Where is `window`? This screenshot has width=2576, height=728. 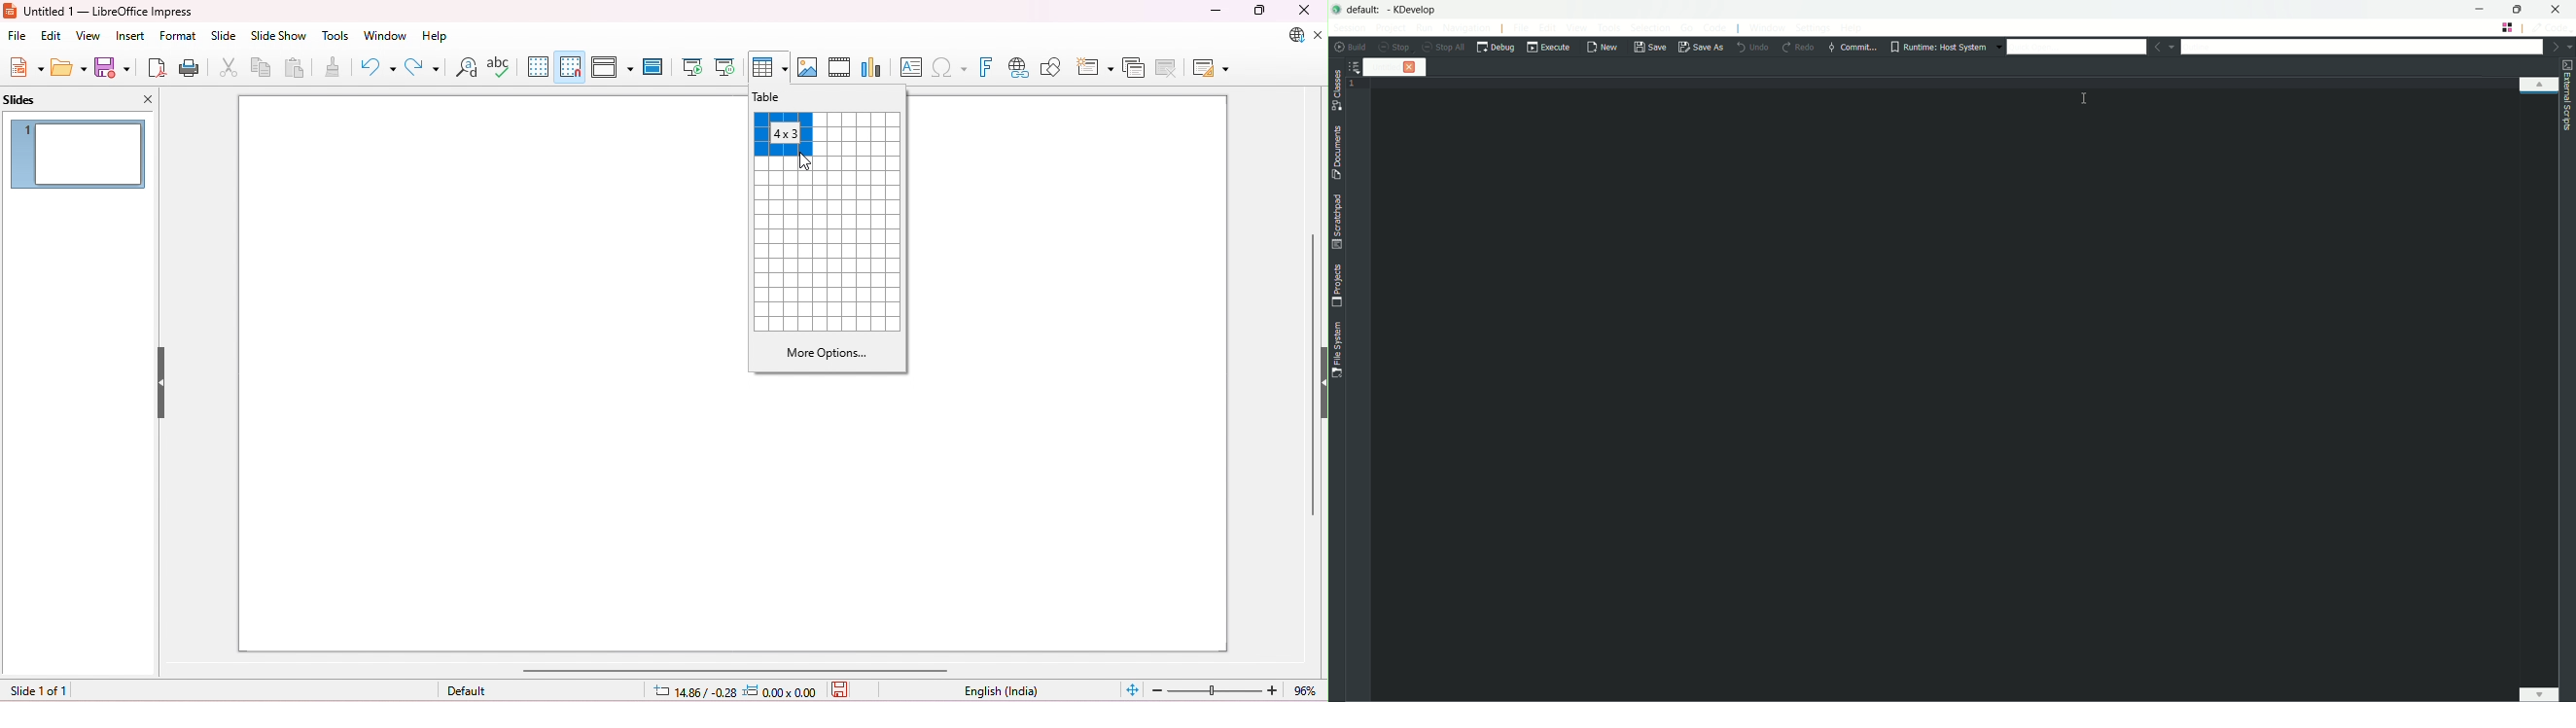 window is located at coordinates (386, 36).